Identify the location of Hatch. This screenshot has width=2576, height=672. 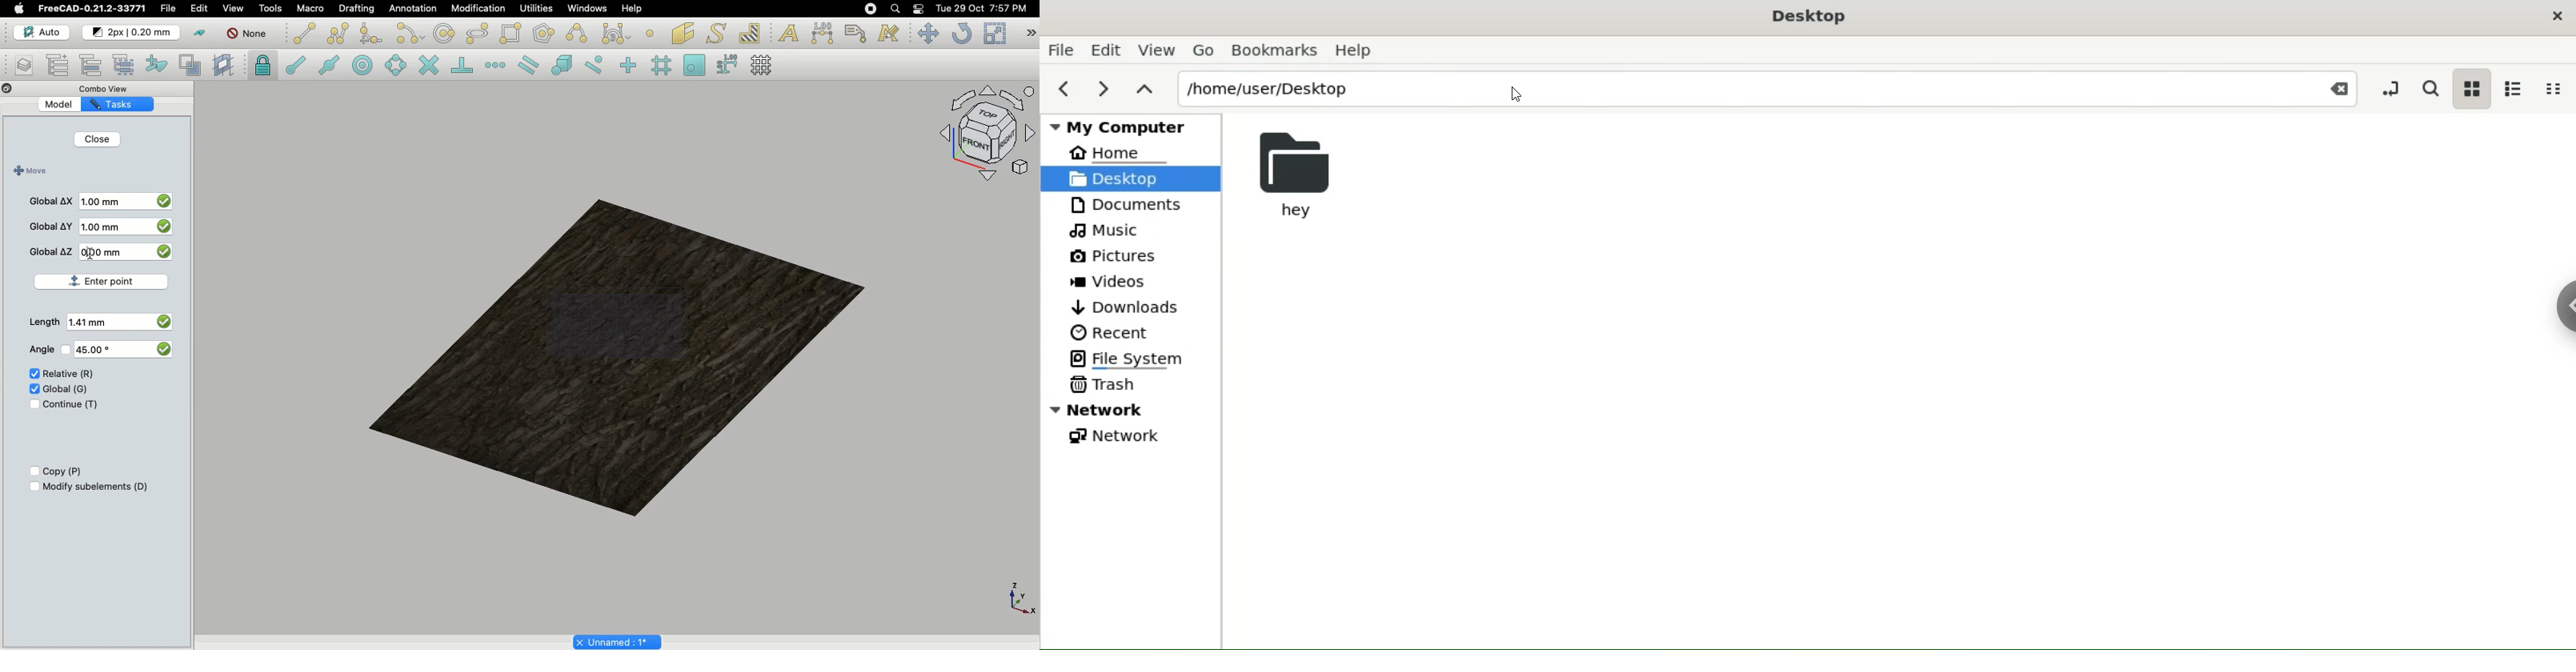
(750, 33).